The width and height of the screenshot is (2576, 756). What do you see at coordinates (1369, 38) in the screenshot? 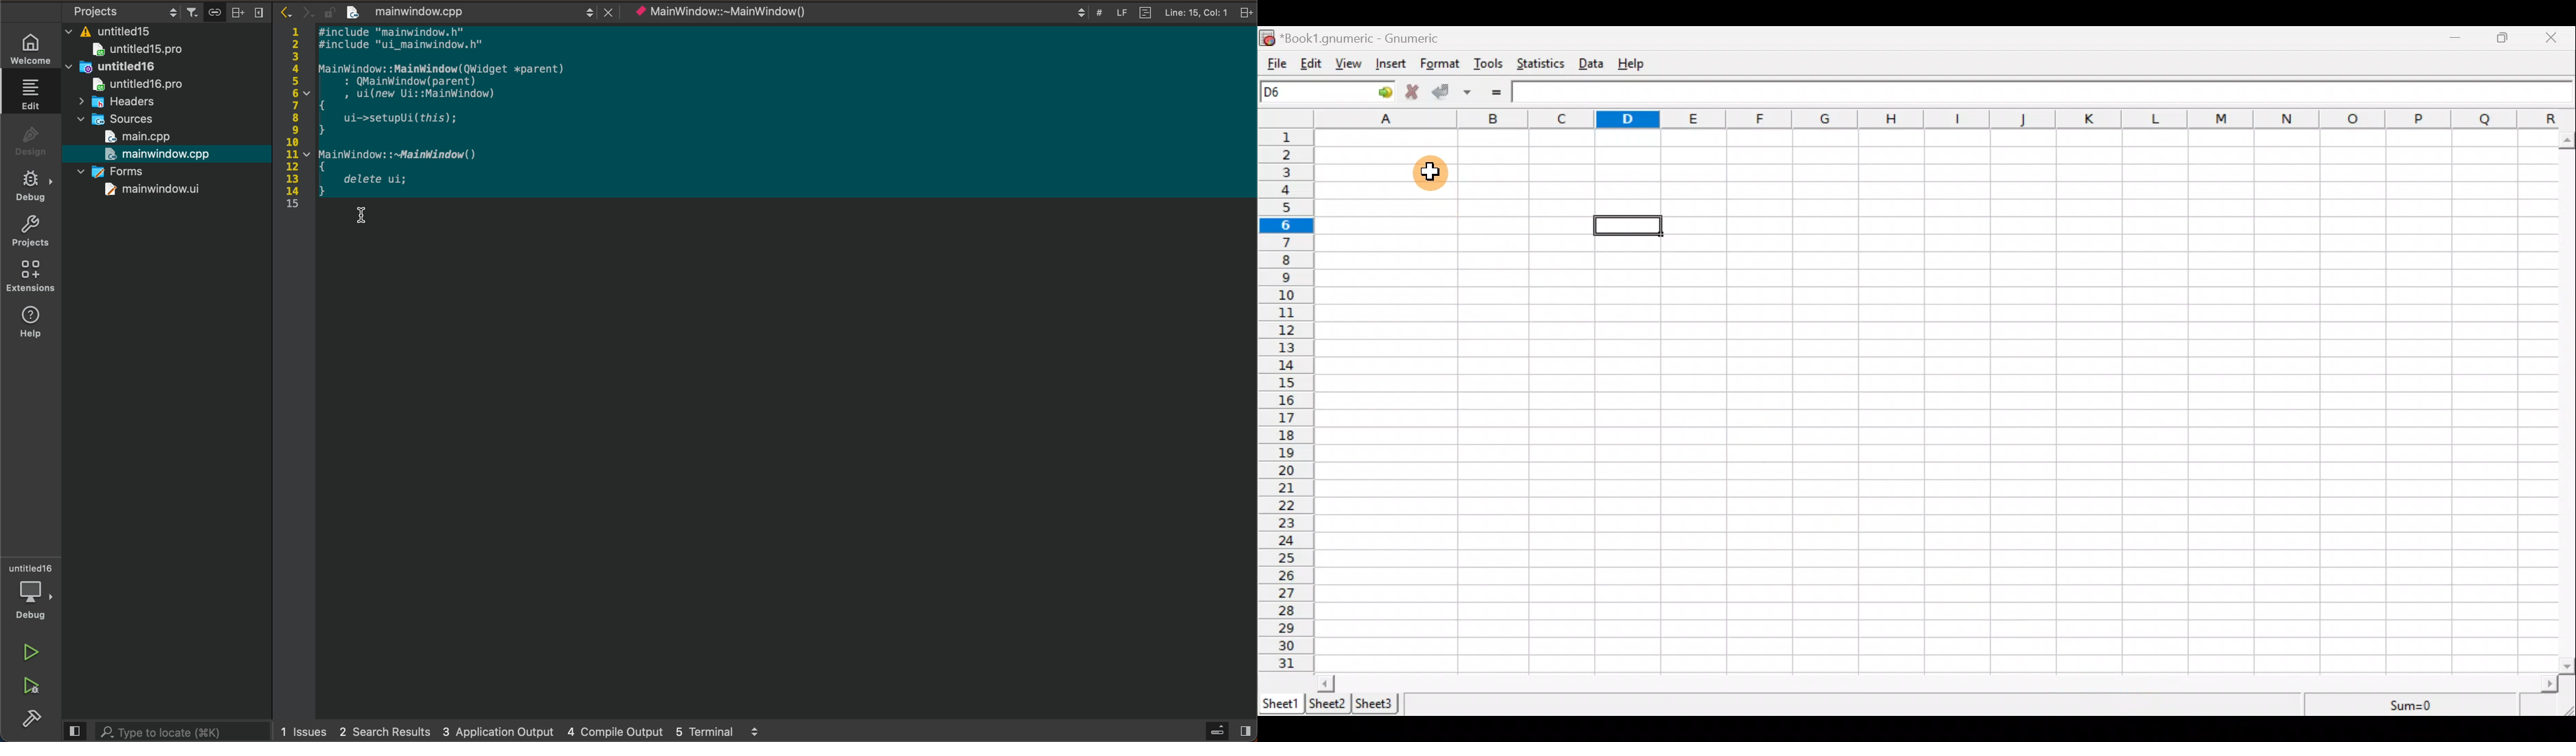
I see `*Book1.gnumeric - Gnumeric` at bounding box center [1369, 38].